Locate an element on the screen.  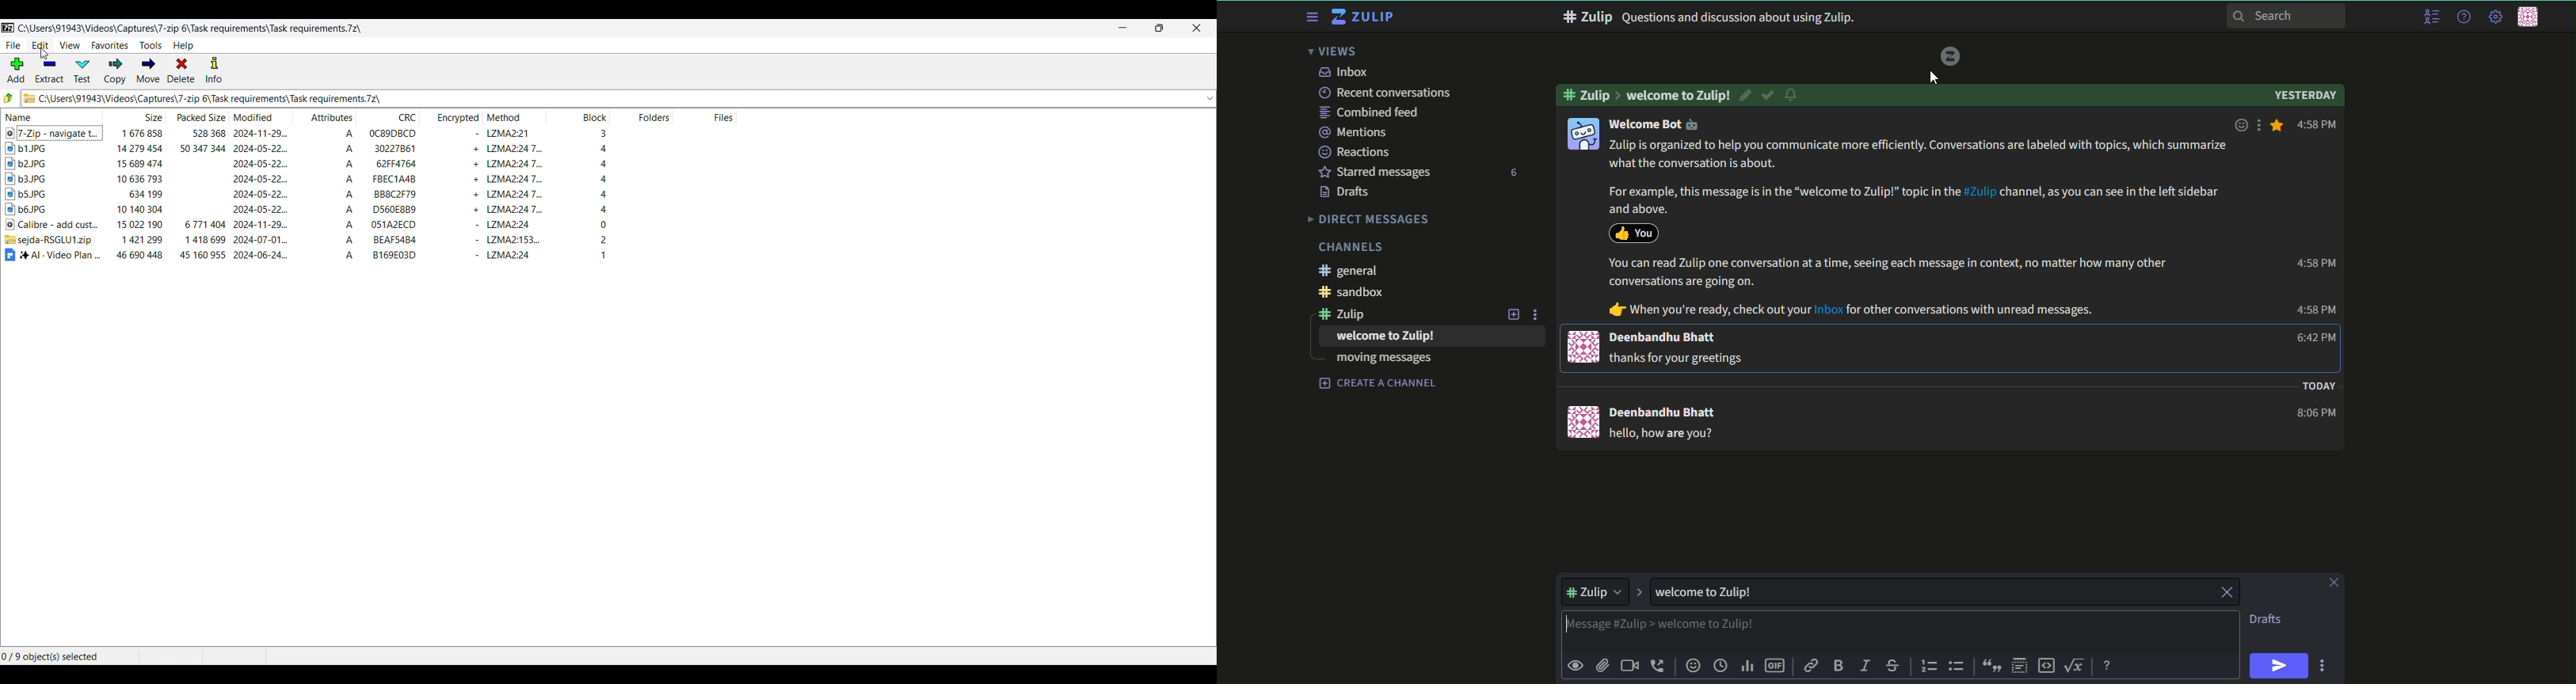
number is located at coordinates (1512, 173).